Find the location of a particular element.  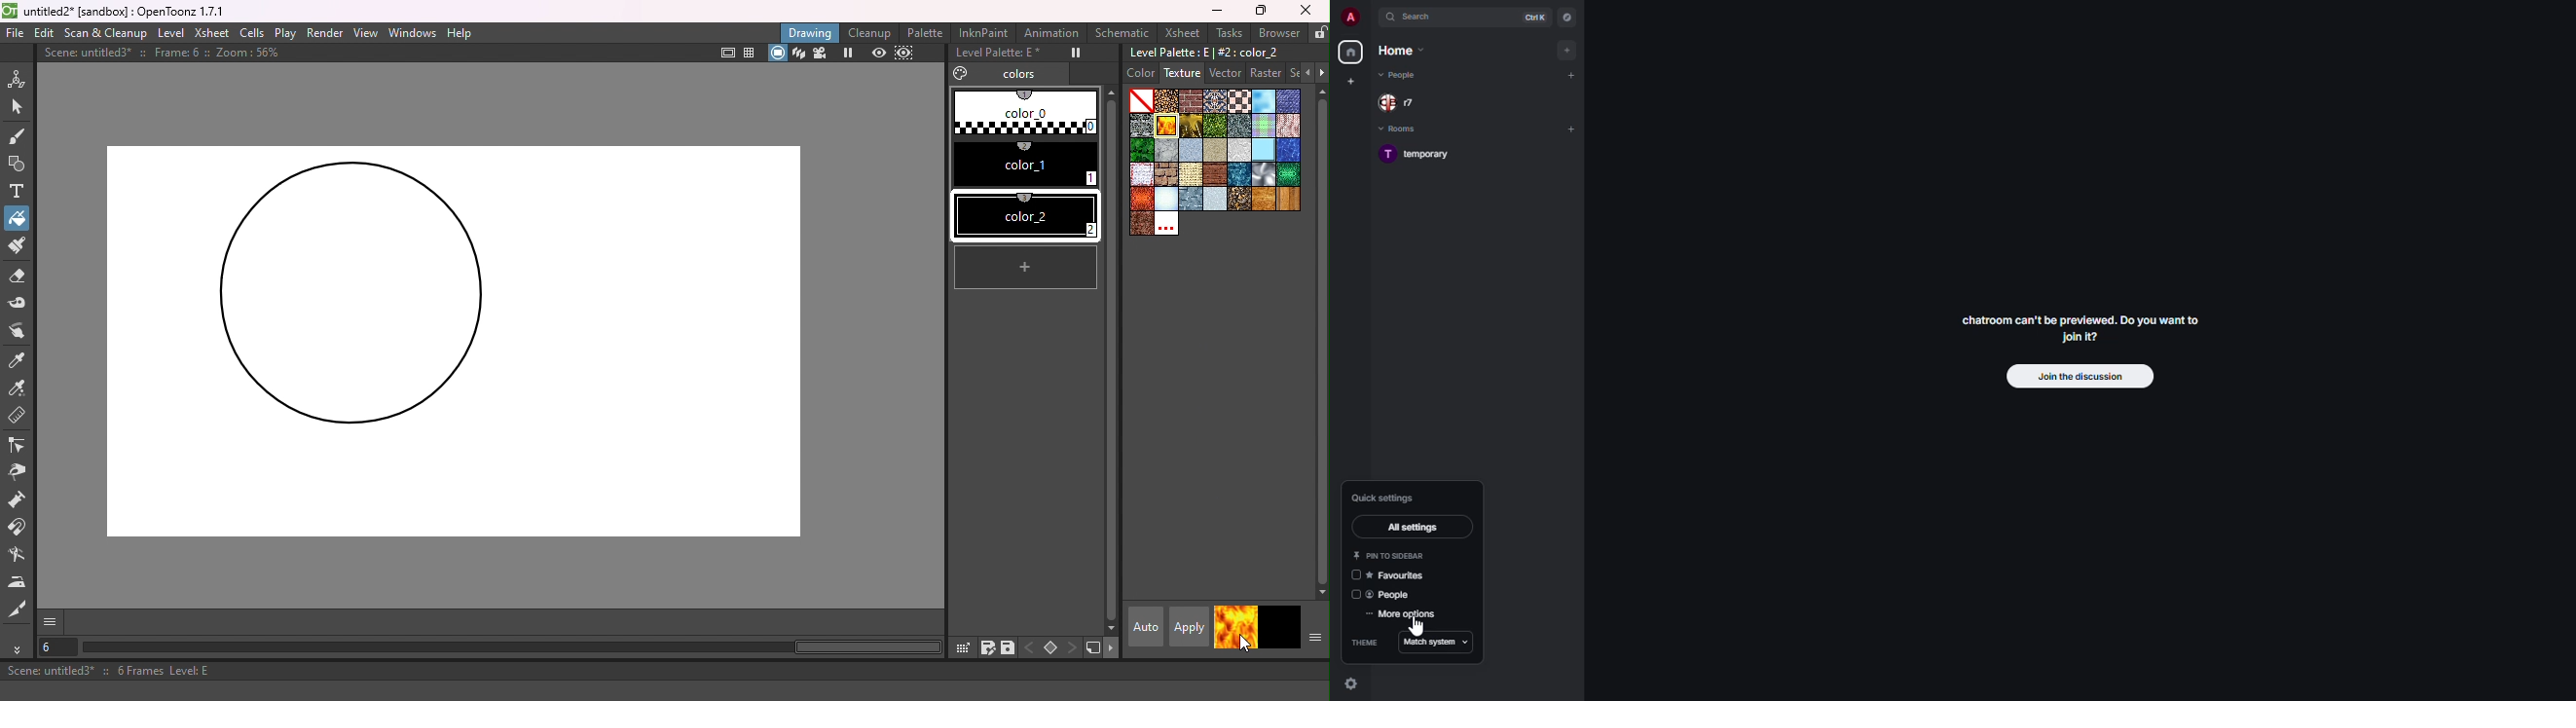

Custom textures is located at coordinates (1167, 225).